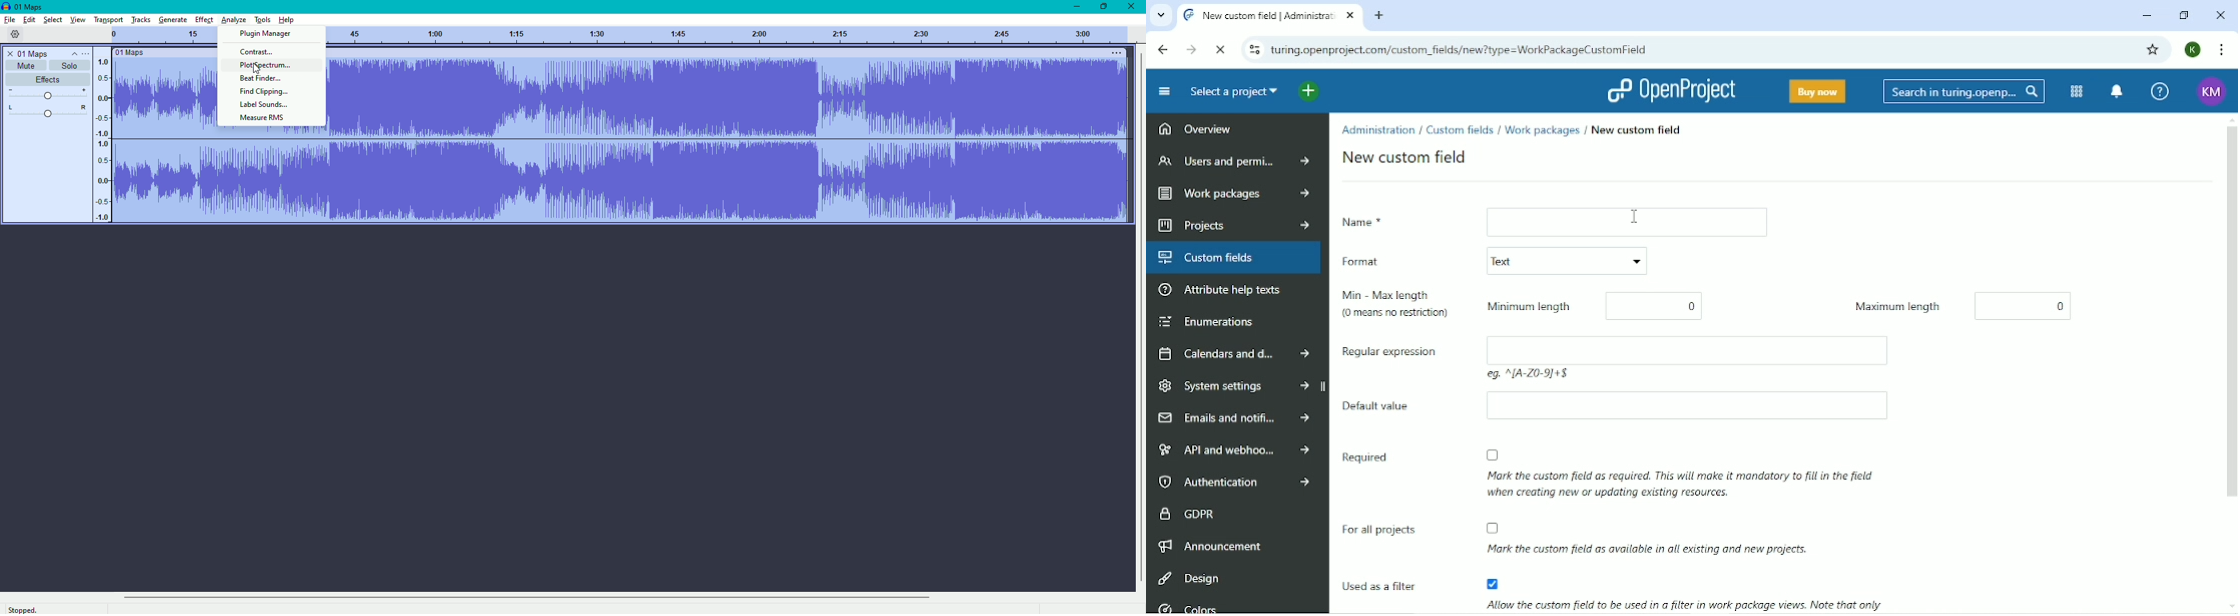 The image size is (2240, 616). I want to click on Generate, so click(171, 20).